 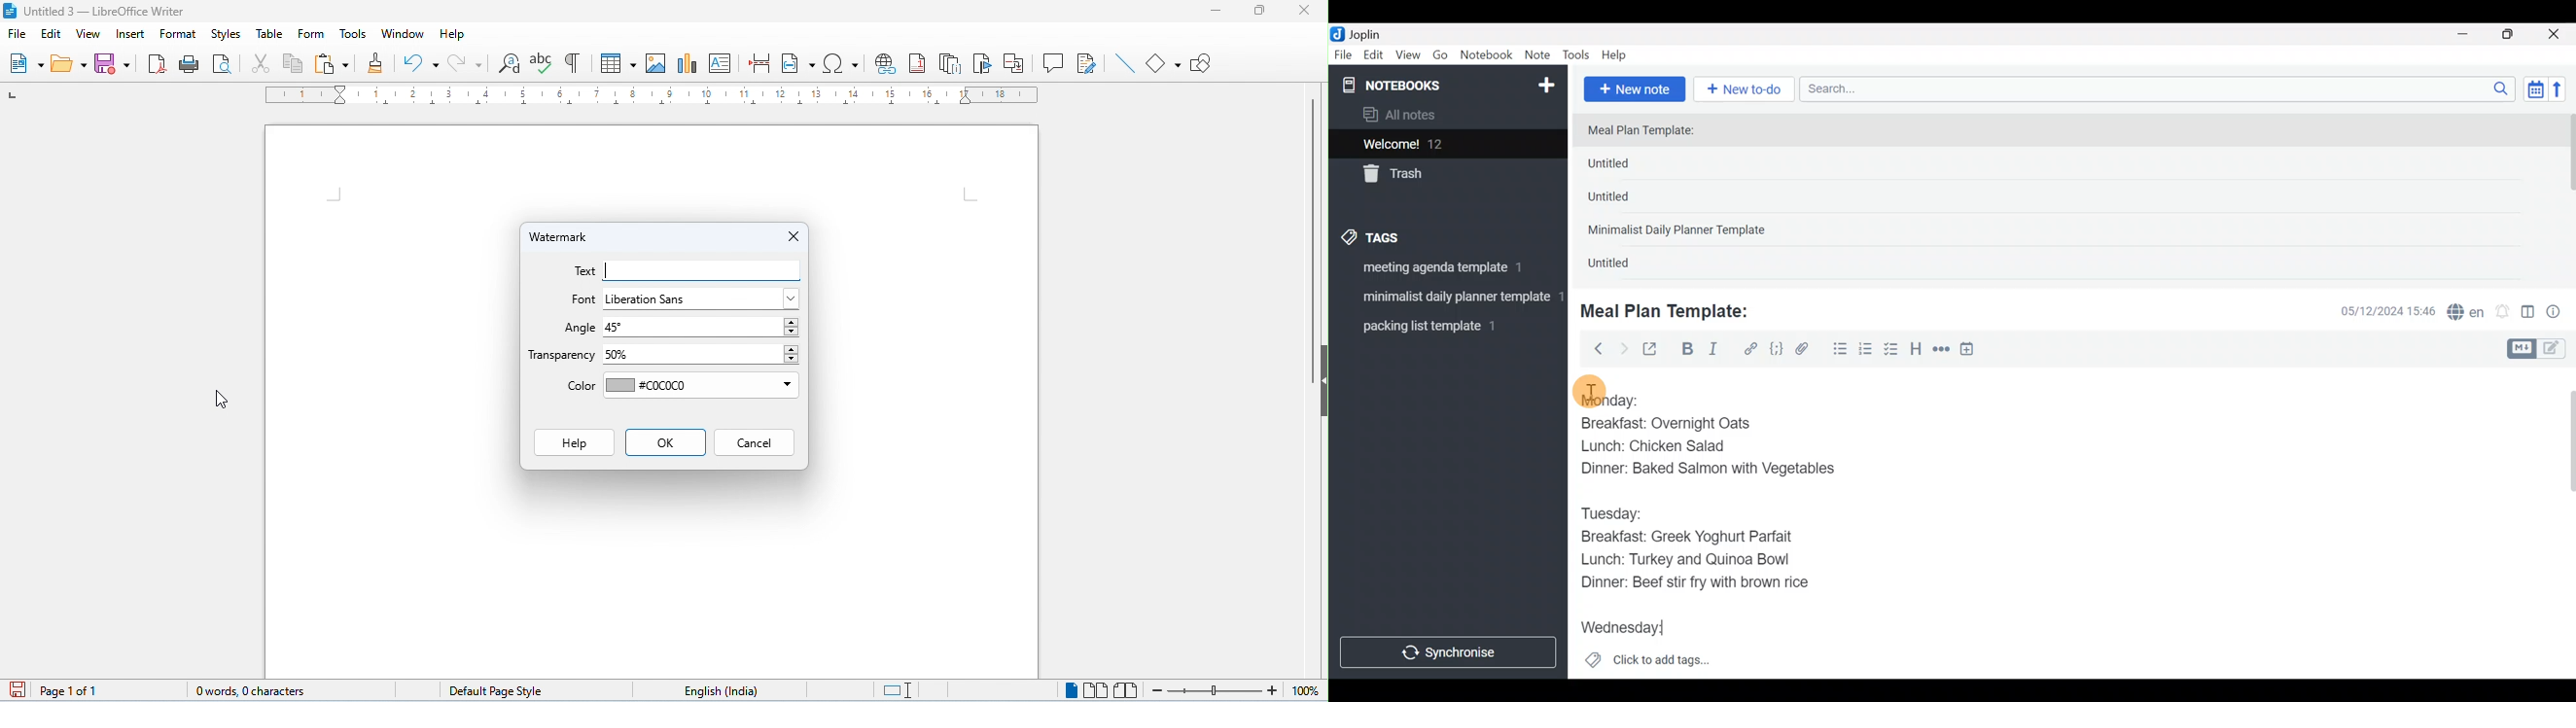 What do you see at coordinates (1054, 62) in the screenshot?
I see `insert comment` at bounding box center [1054, 62].